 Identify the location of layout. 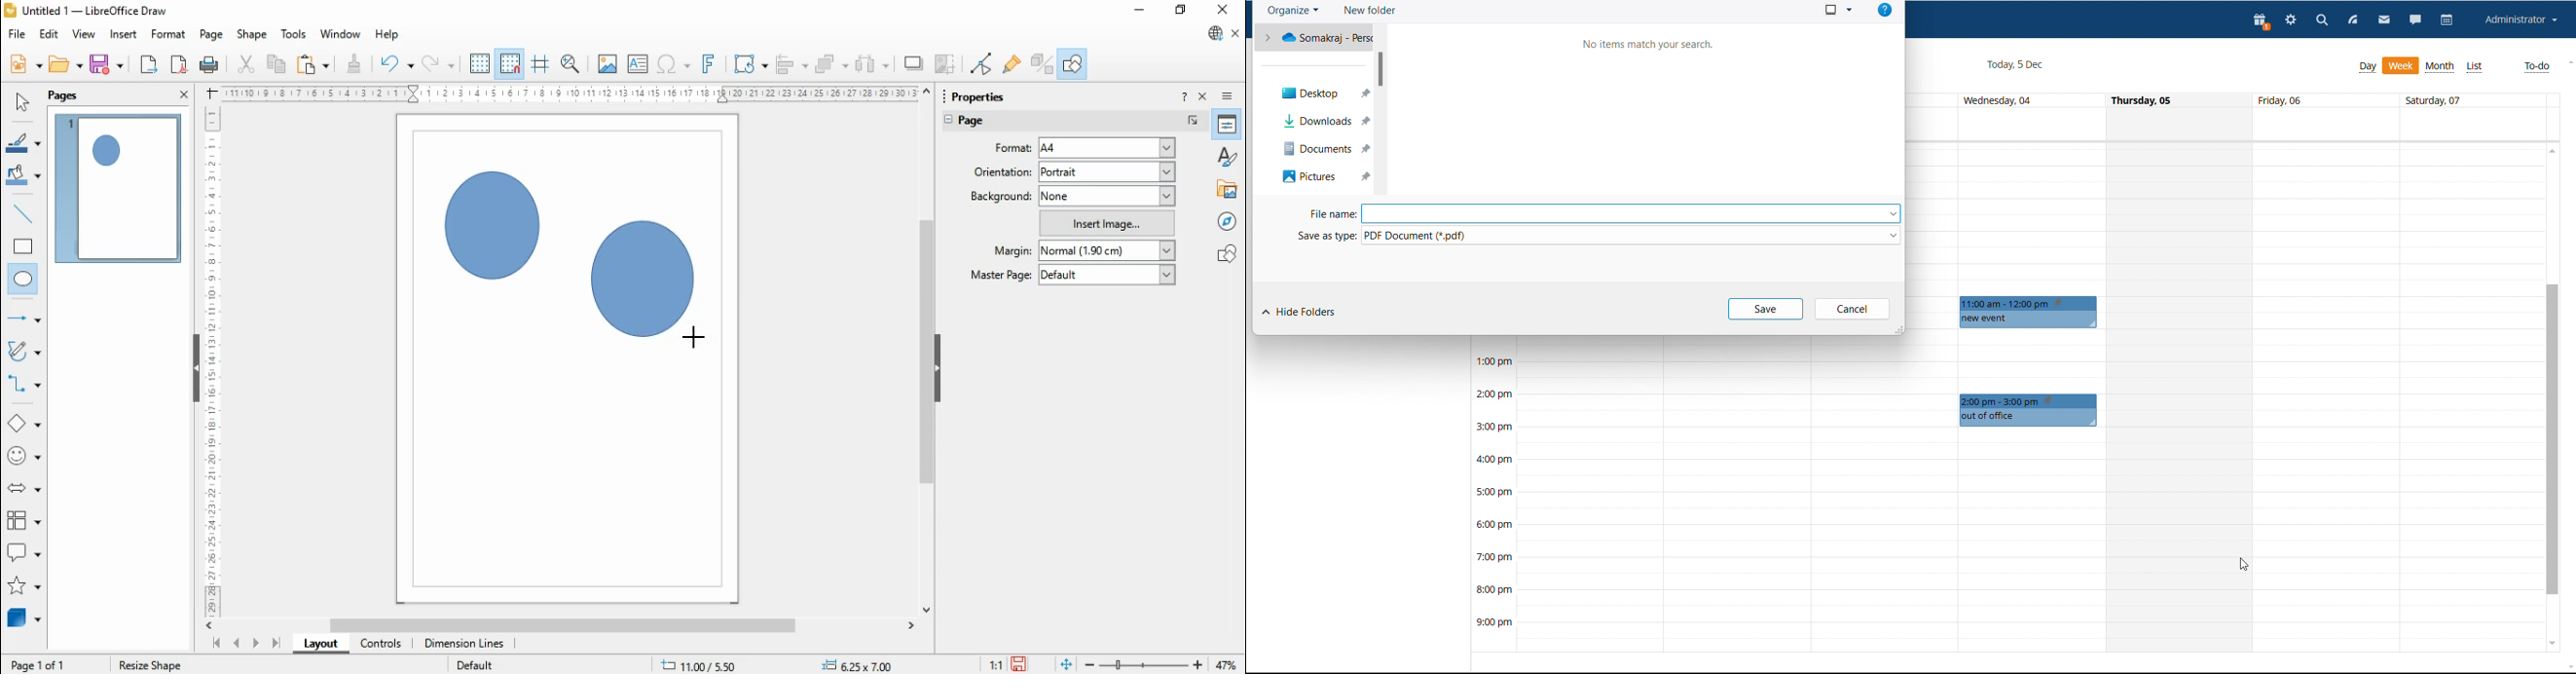
(319, 643).